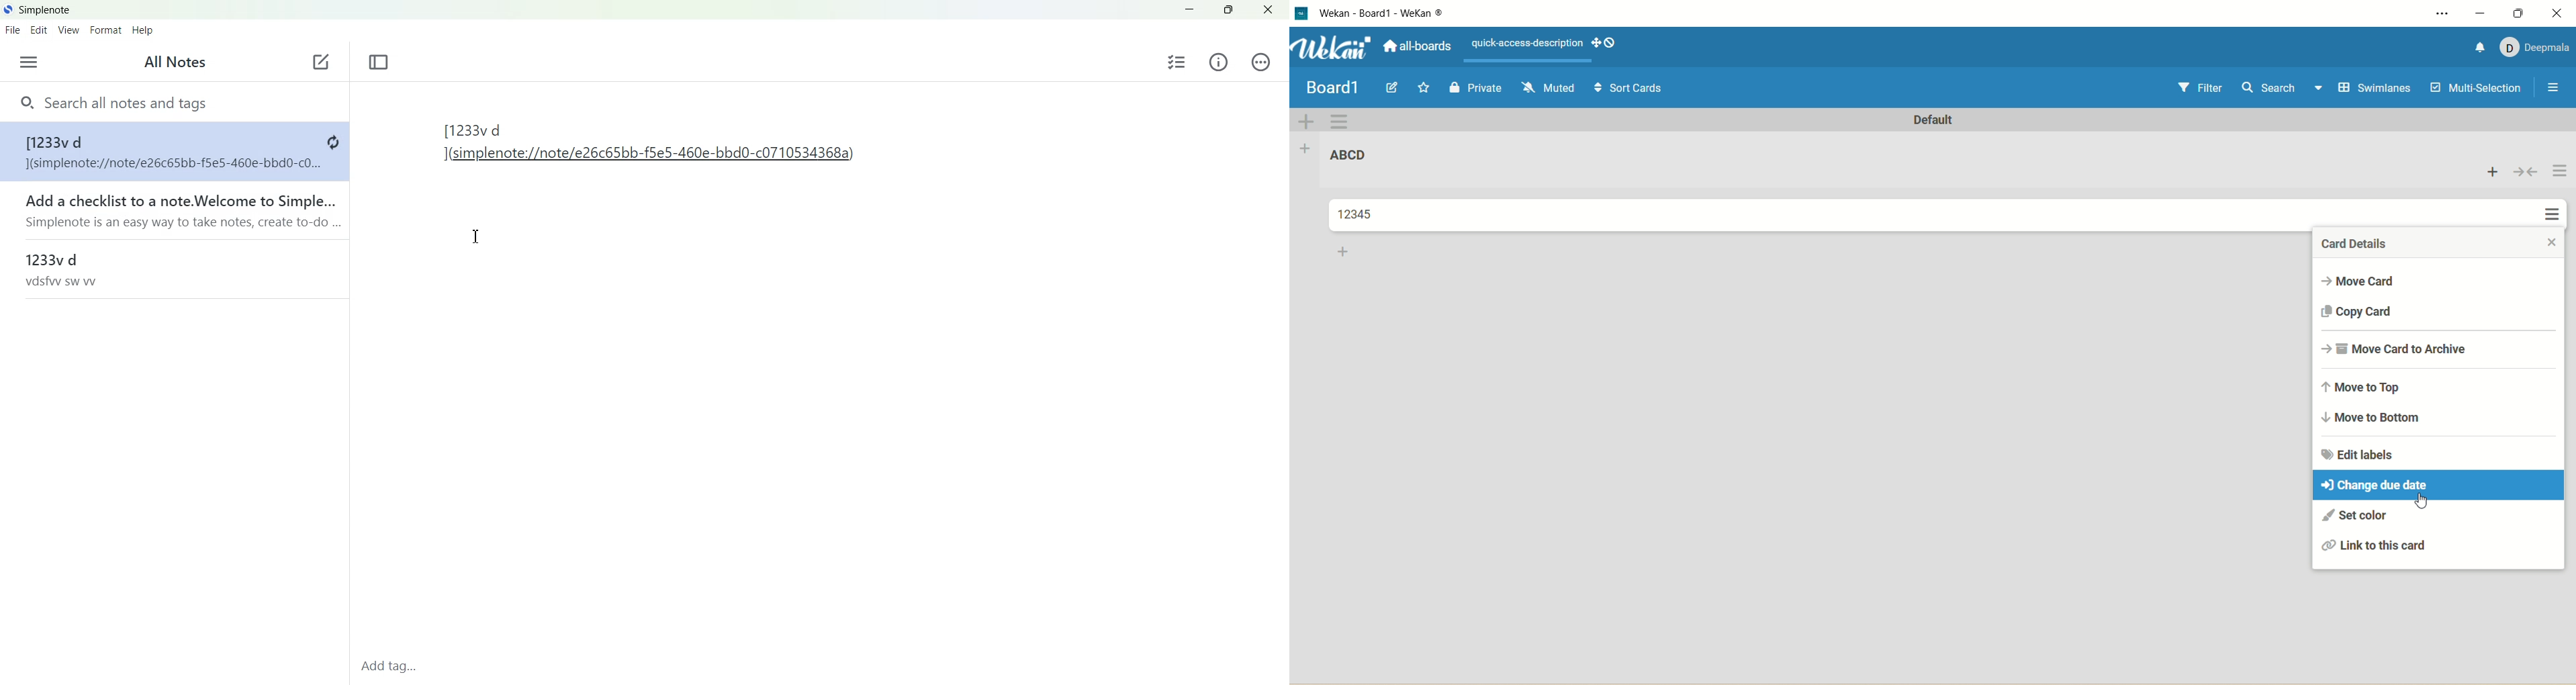 This screenshot has height=700, width=2576. What do you see at coordinates (1383, 17) in the screenshot?
I see `title` at bounding box center [1383, 17].